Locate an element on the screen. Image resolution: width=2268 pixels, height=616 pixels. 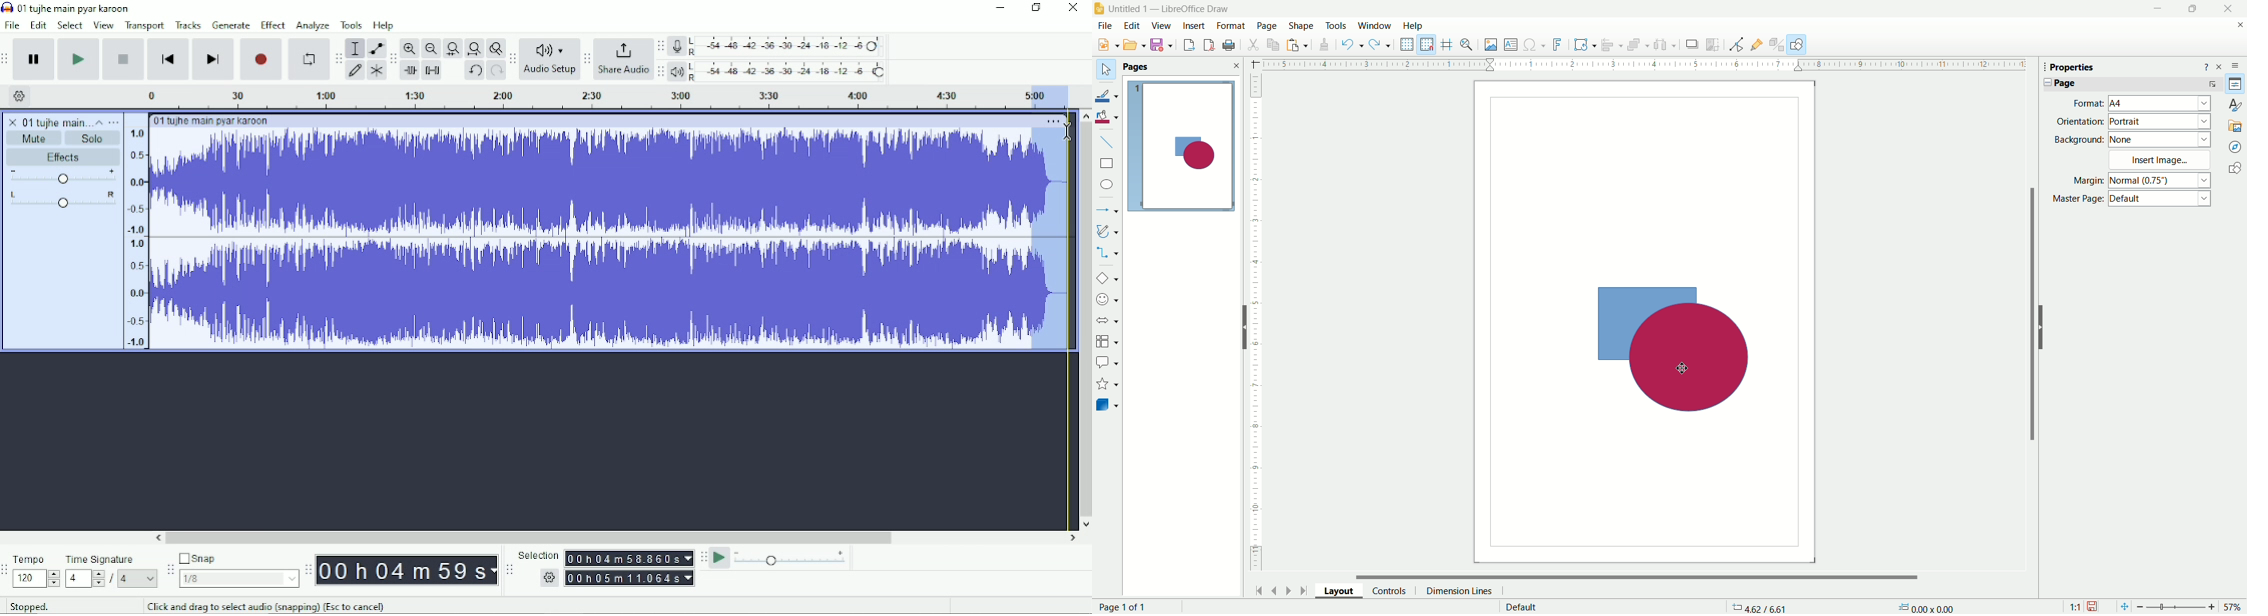
background is located at coordinates (2133, 141).